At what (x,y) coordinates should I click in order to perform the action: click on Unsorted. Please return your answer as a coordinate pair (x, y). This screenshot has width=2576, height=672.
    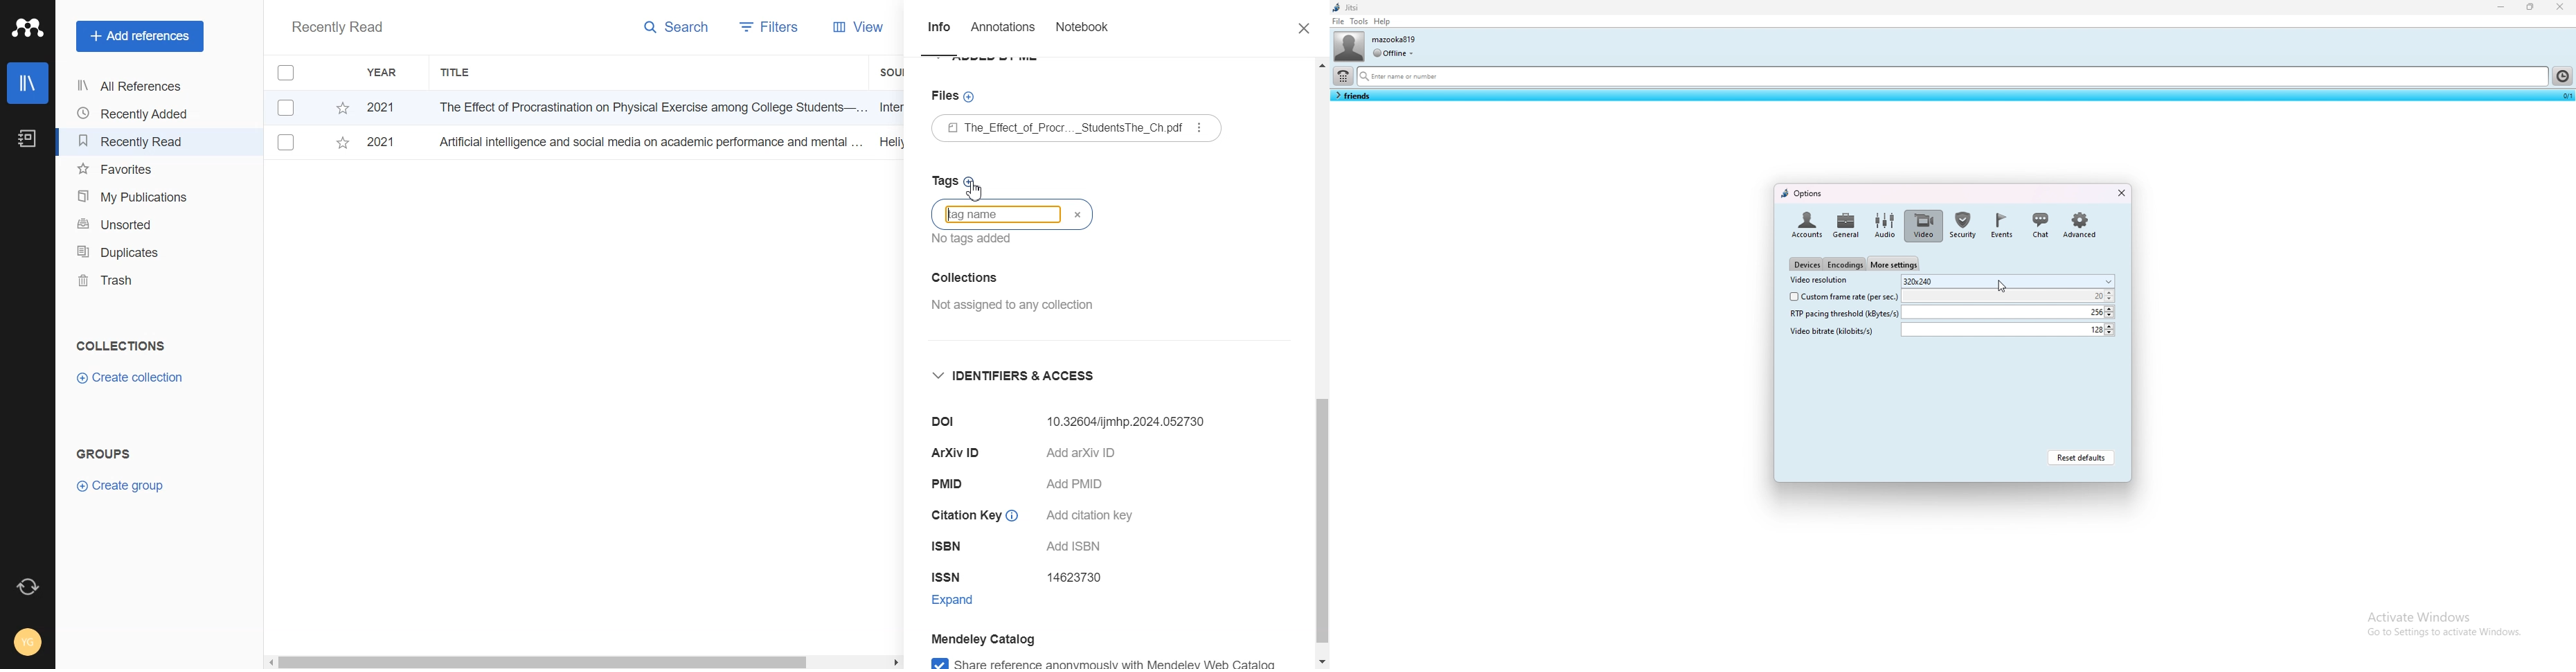
    Looking at the image, I should click on (136, 223).